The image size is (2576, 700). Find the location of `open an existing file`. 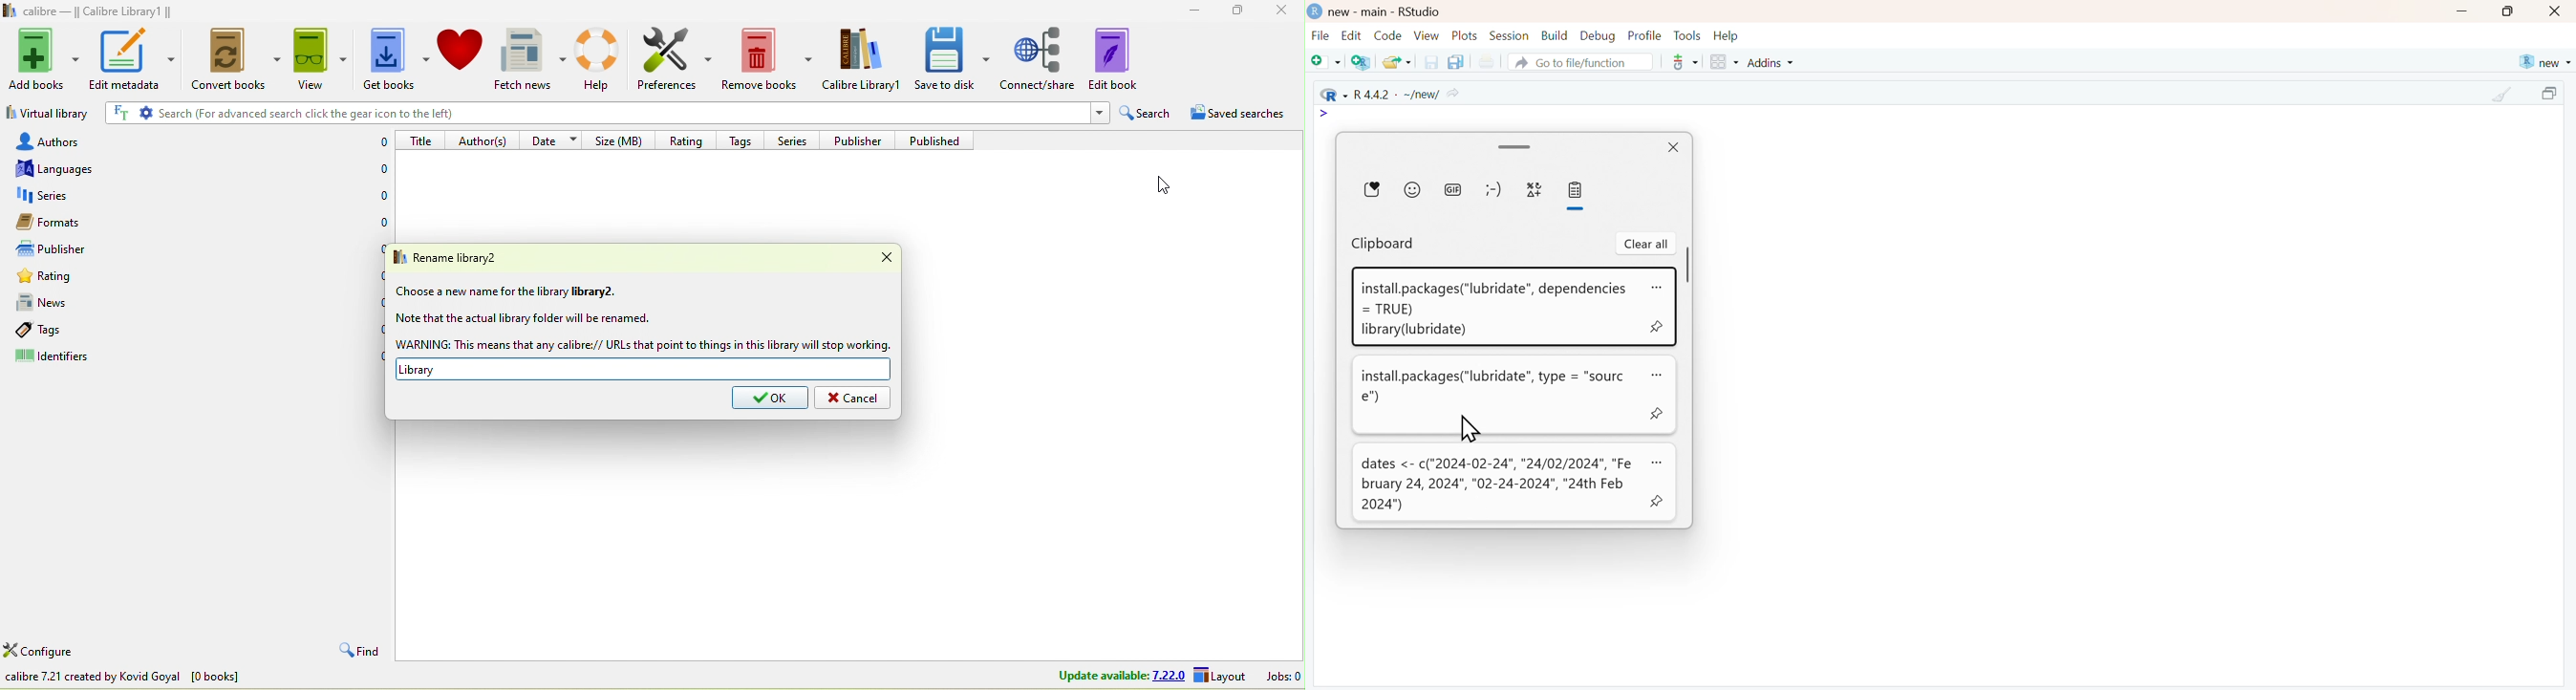

open an existing file is located at coordinates (1396, 61).